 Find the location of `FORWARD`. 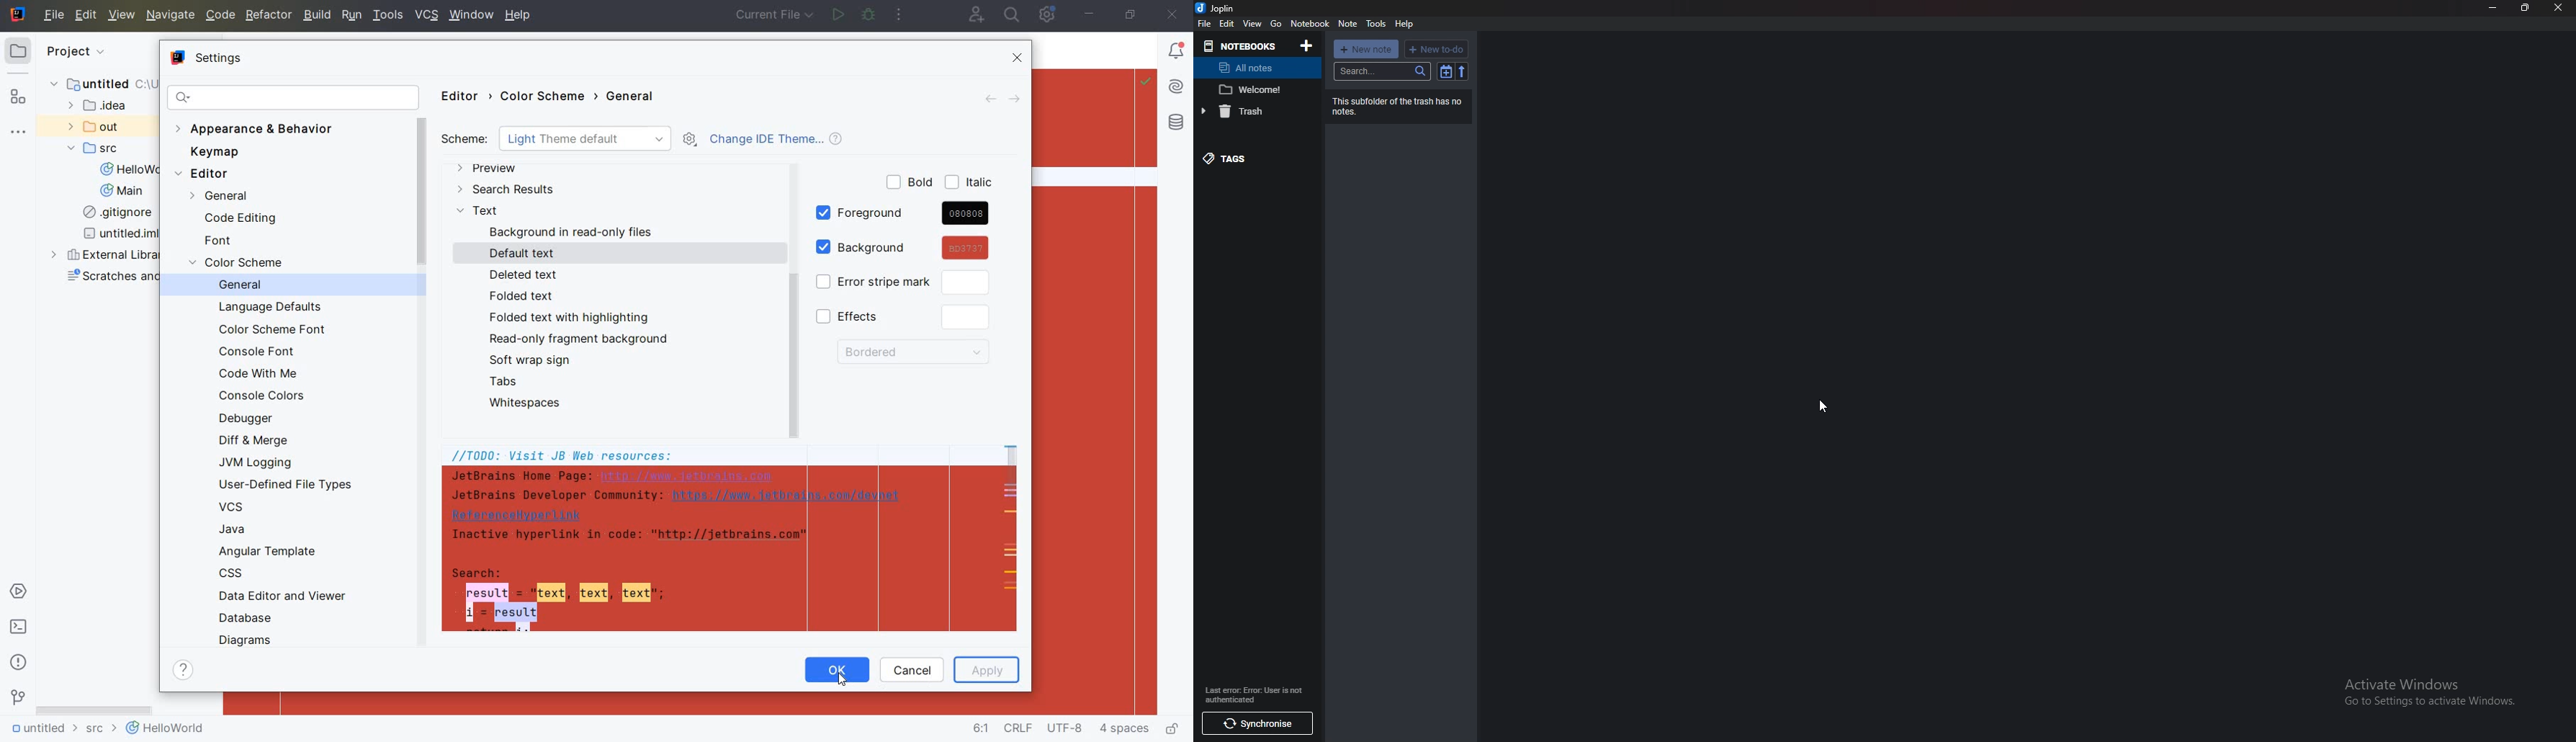

FORWARD is located at coordinates (1019, 100).